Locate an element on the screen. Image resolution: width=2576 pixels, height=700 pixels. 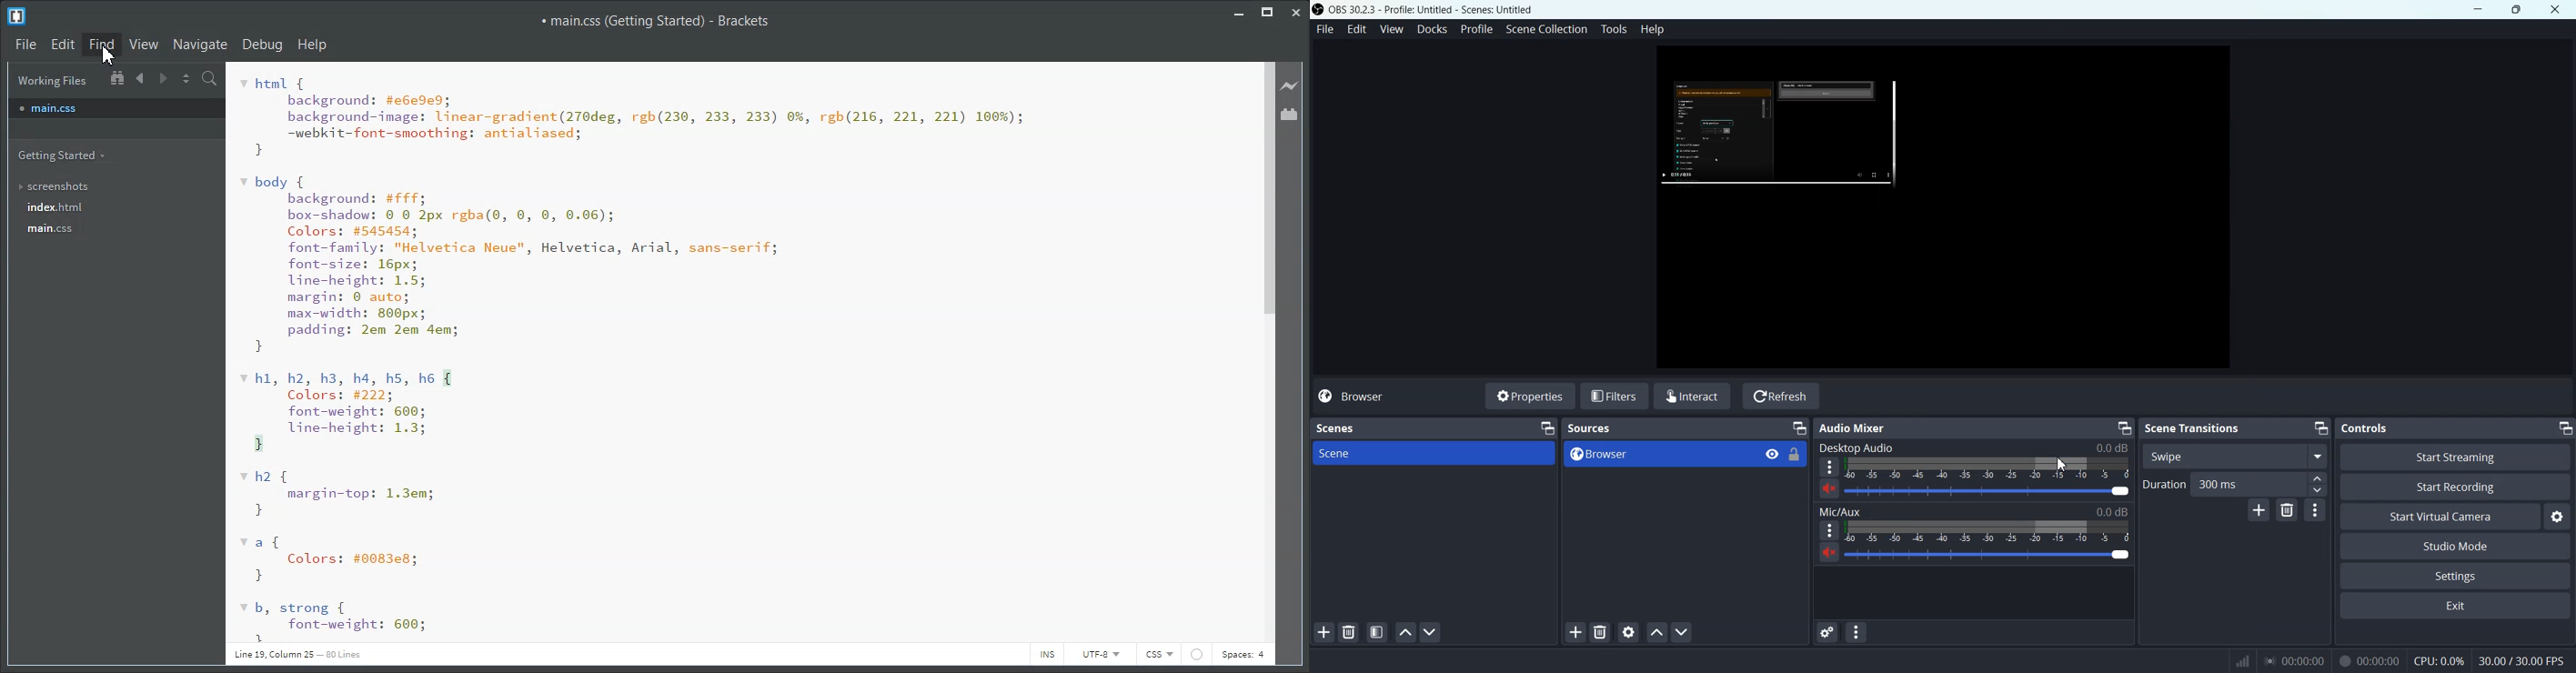
Cursor is located at coordinates (2063, 466).